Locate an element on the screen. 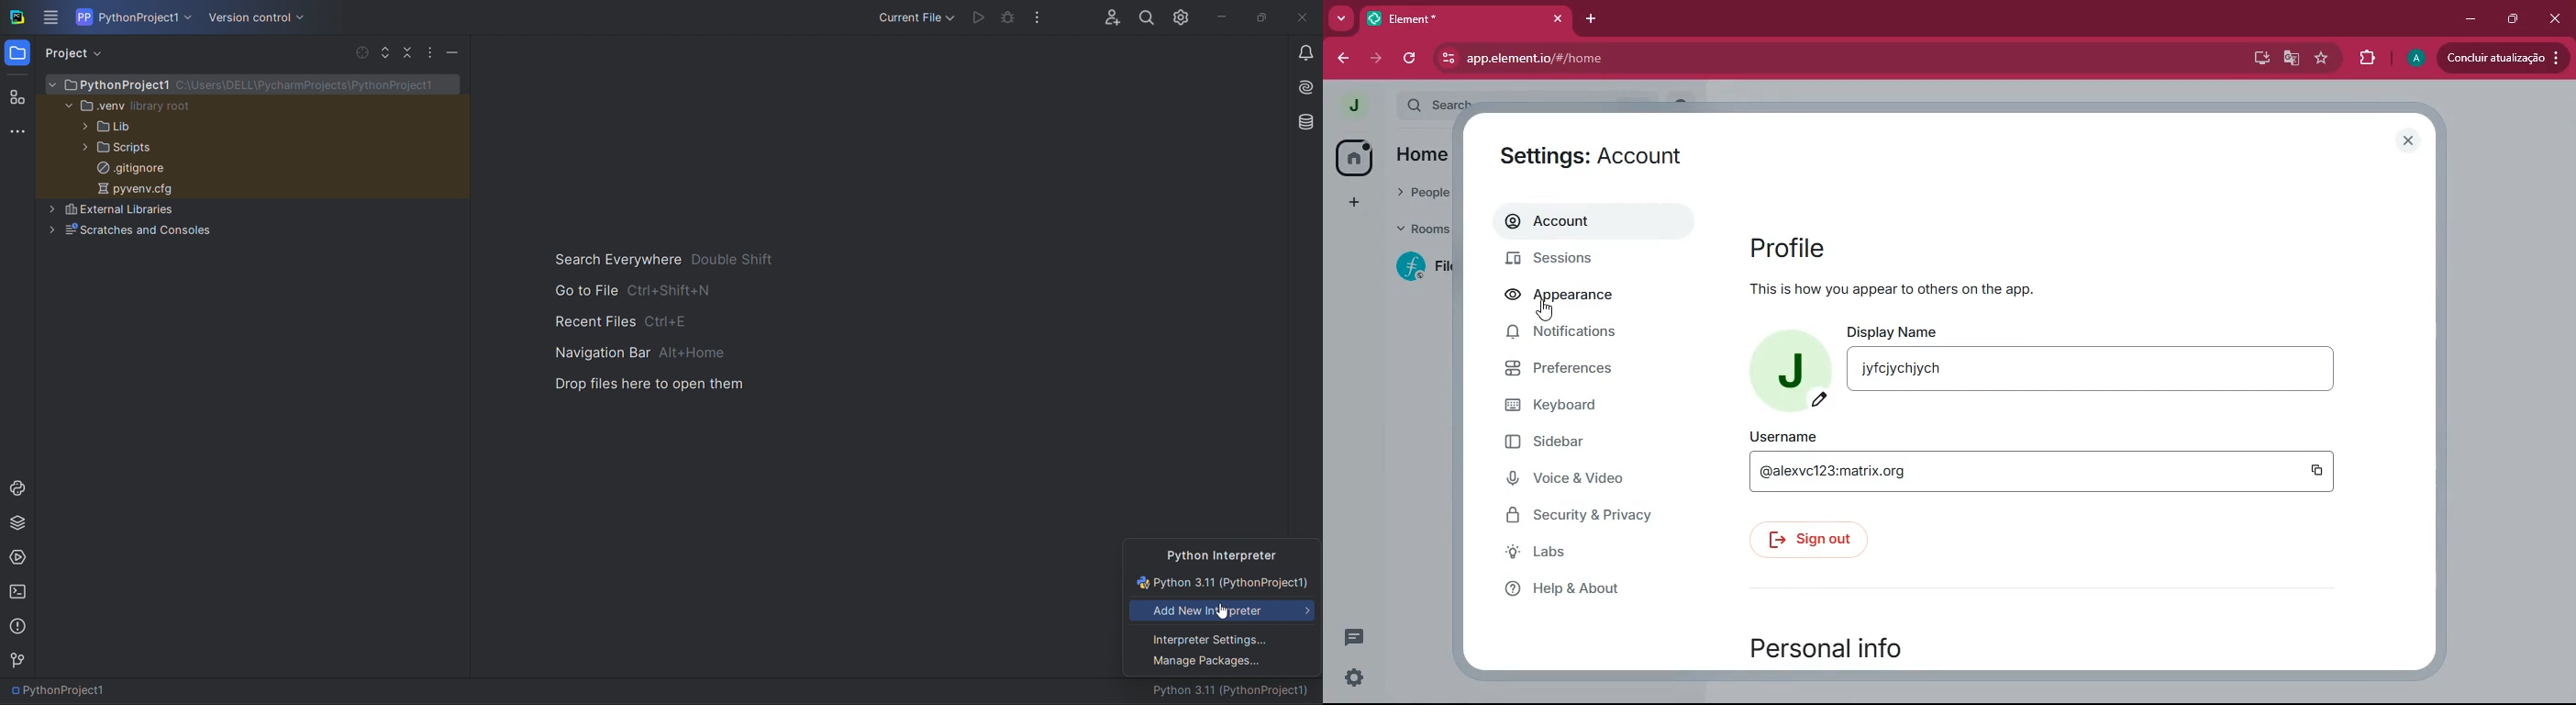 This screenshot has width=2576, height=728. python package is located at coordinates (18, 526).